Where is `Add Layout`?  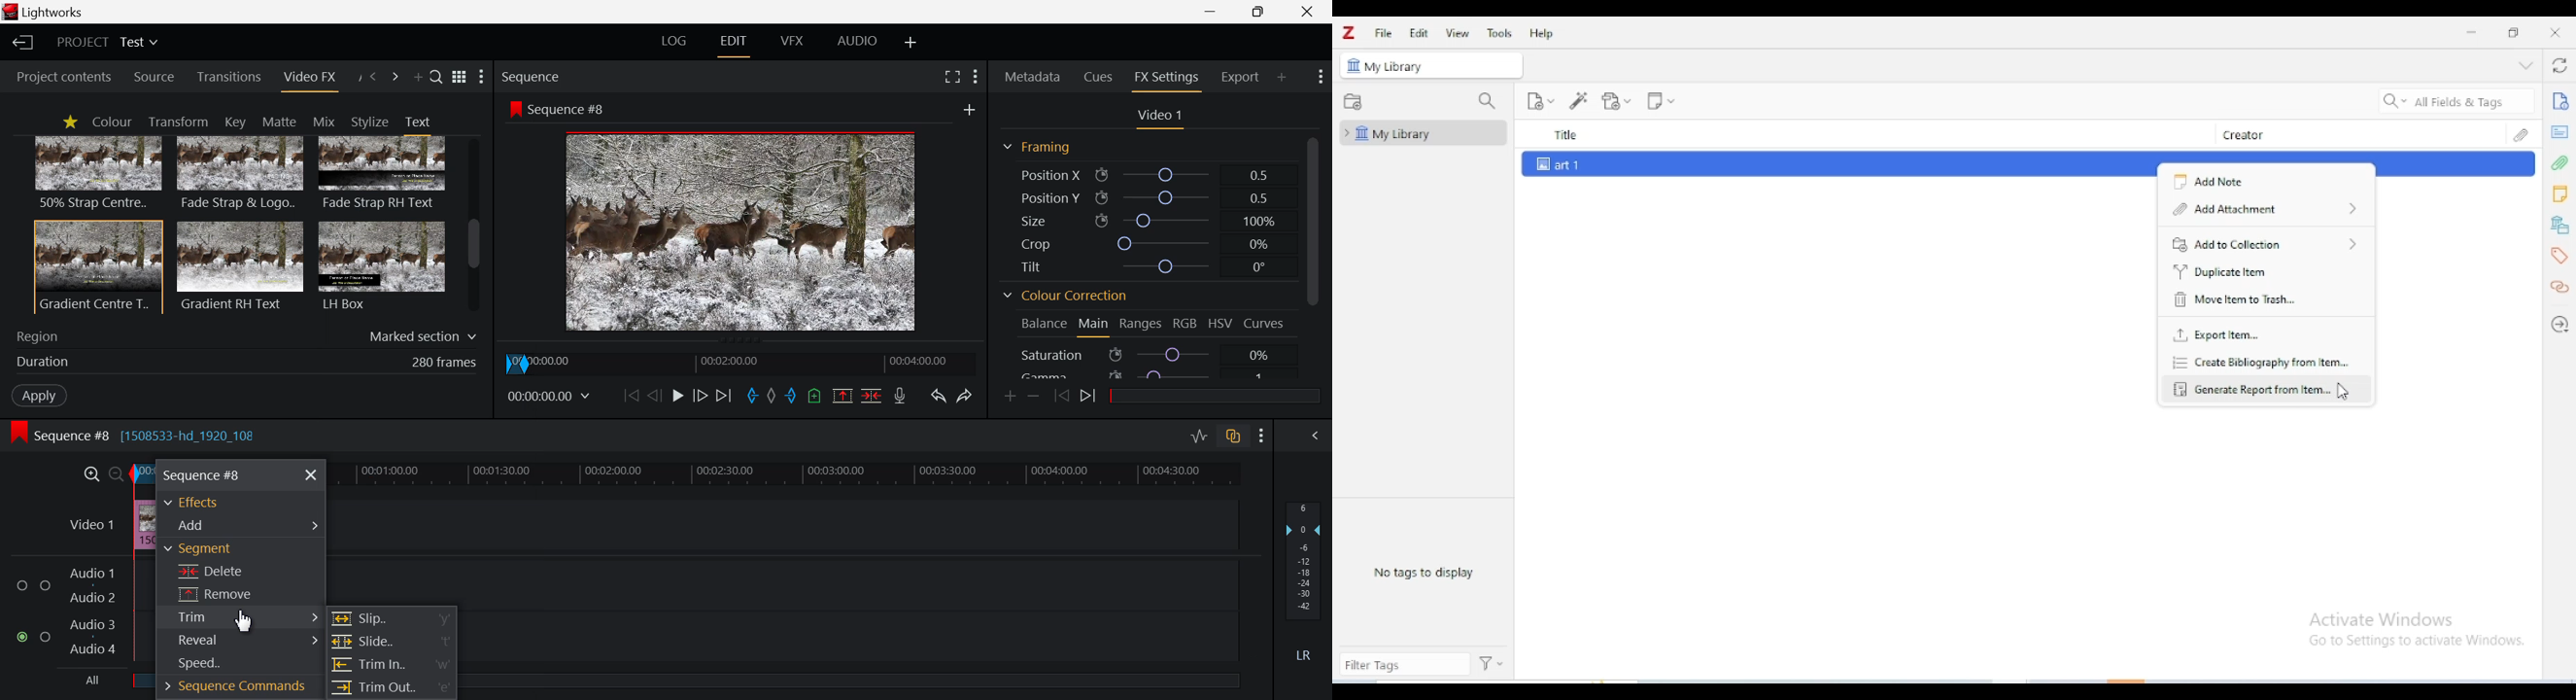 Add Layout is located at coordinates (912, 42).